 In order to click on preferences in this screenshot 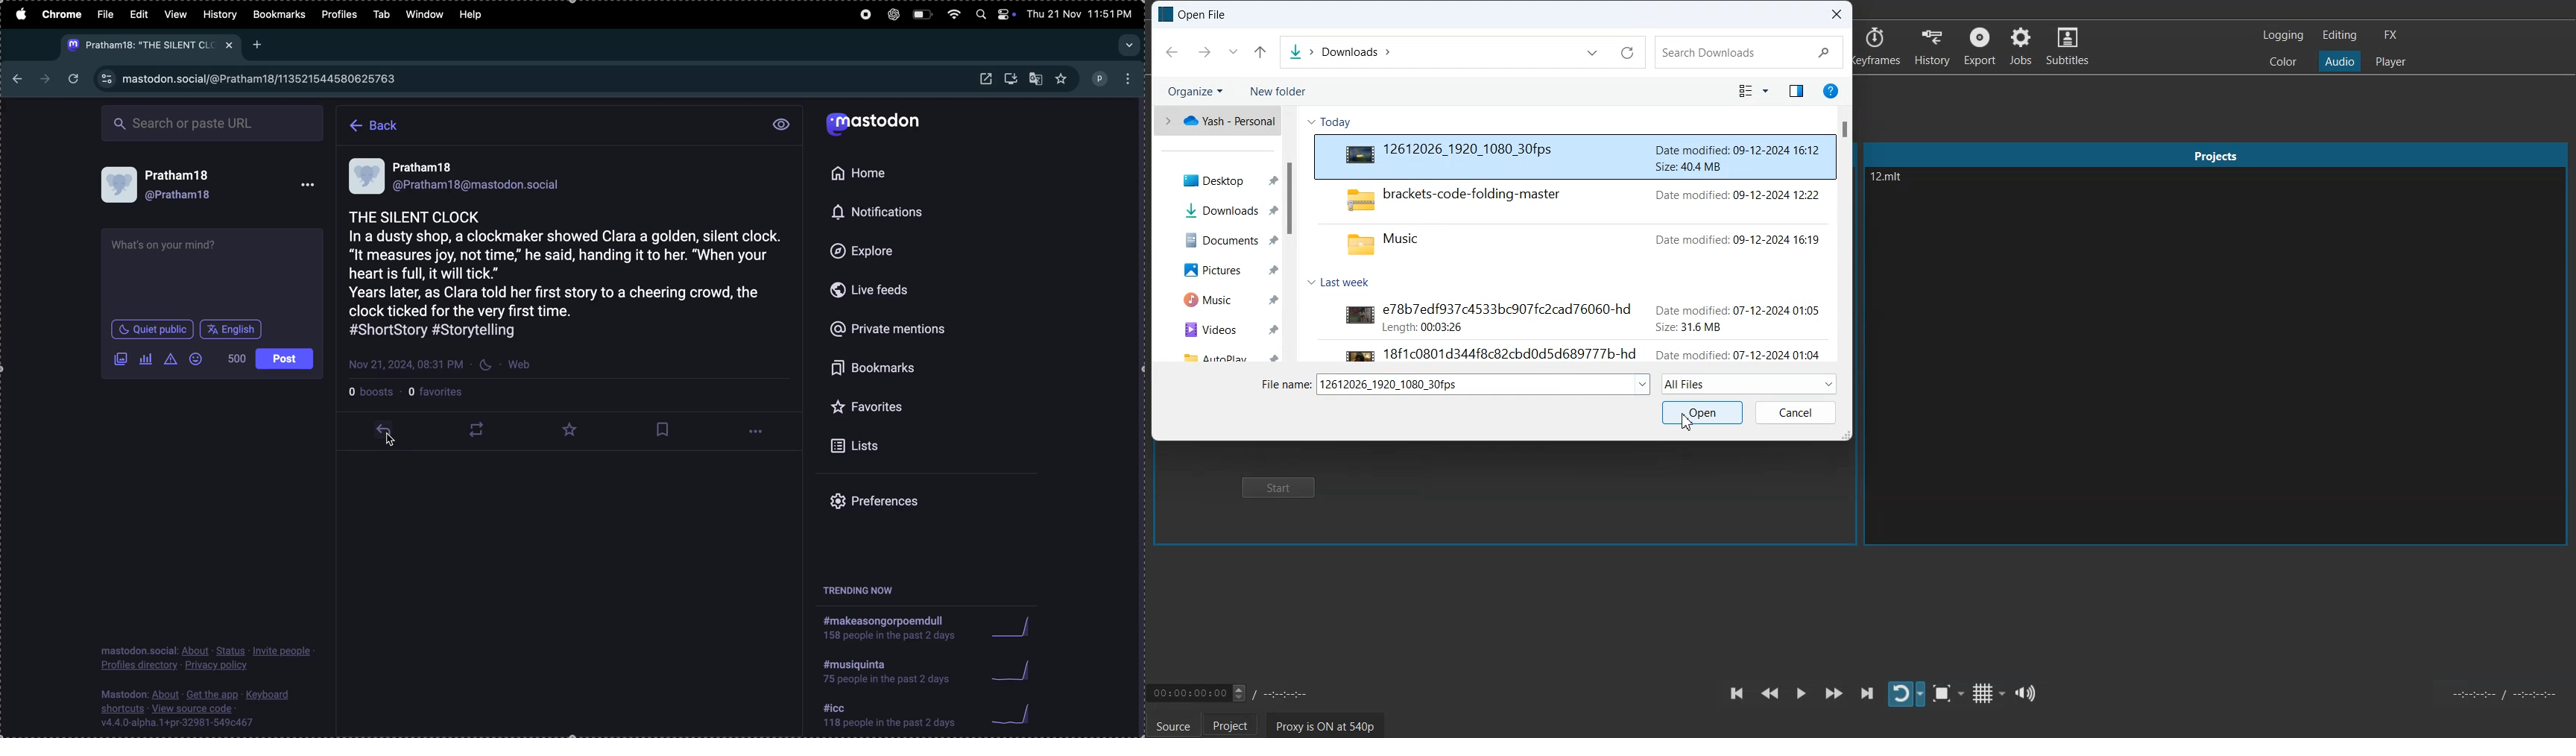, I will do `click(898, 502)`.